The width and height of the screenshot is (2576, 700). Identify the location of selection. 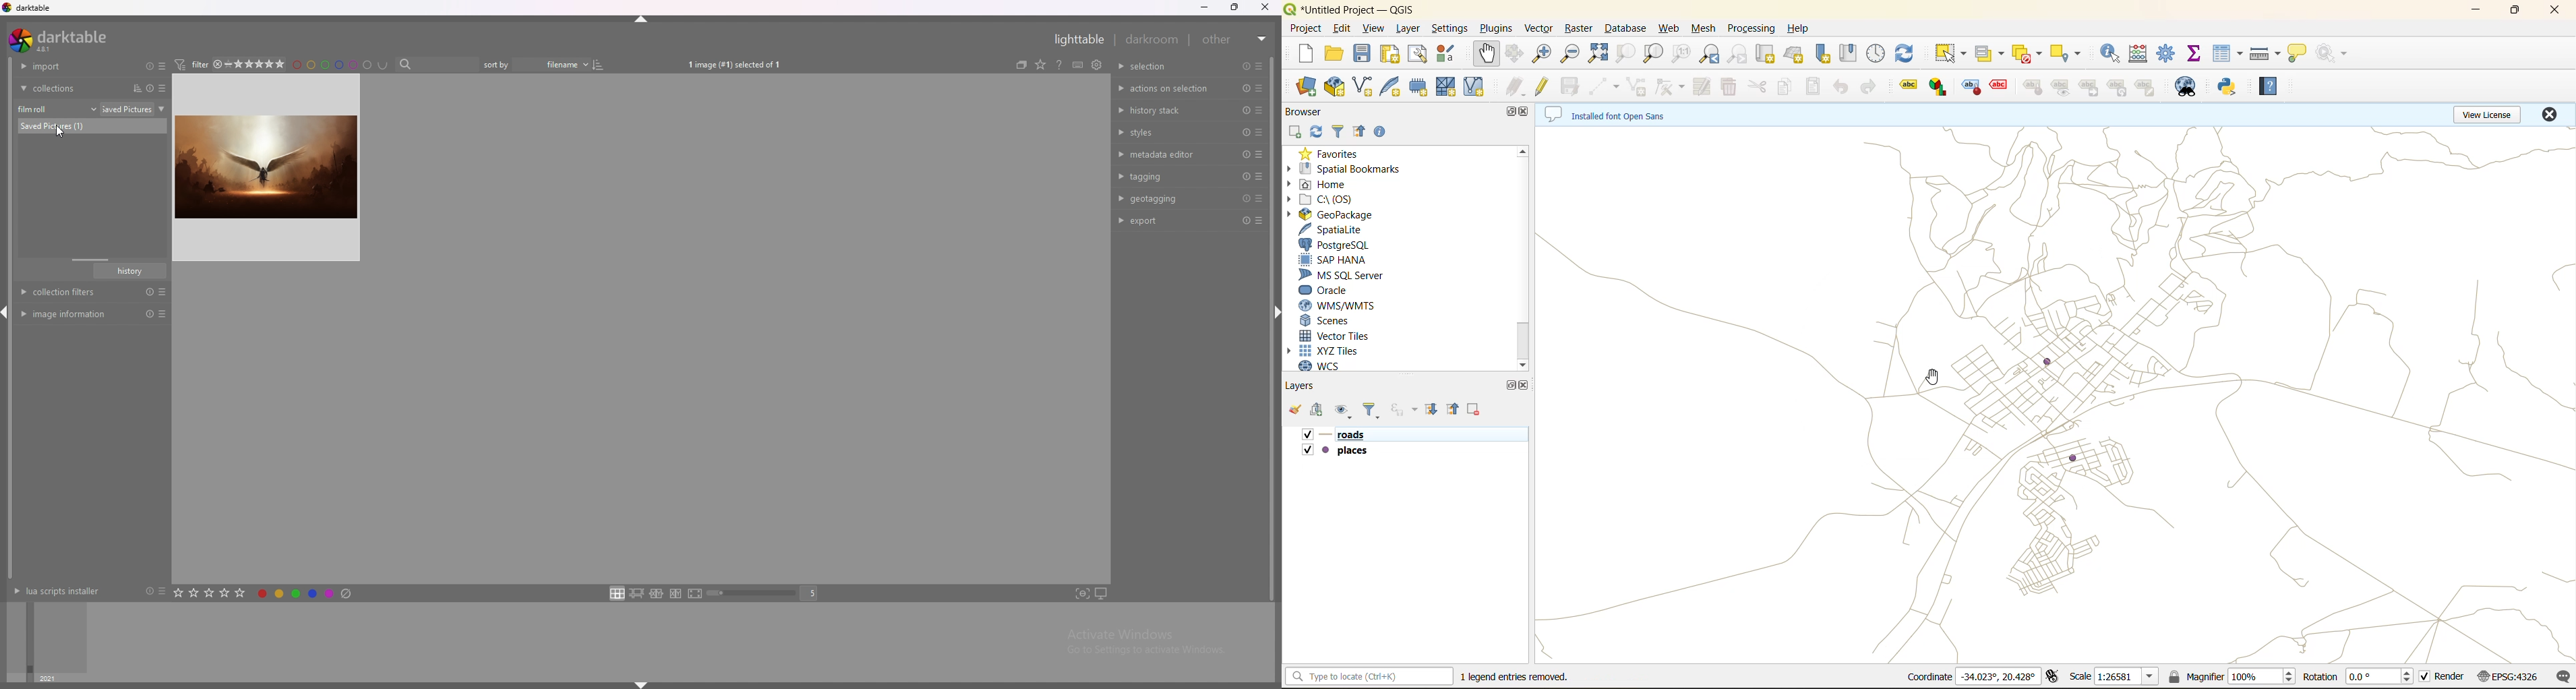
(1154, 66).